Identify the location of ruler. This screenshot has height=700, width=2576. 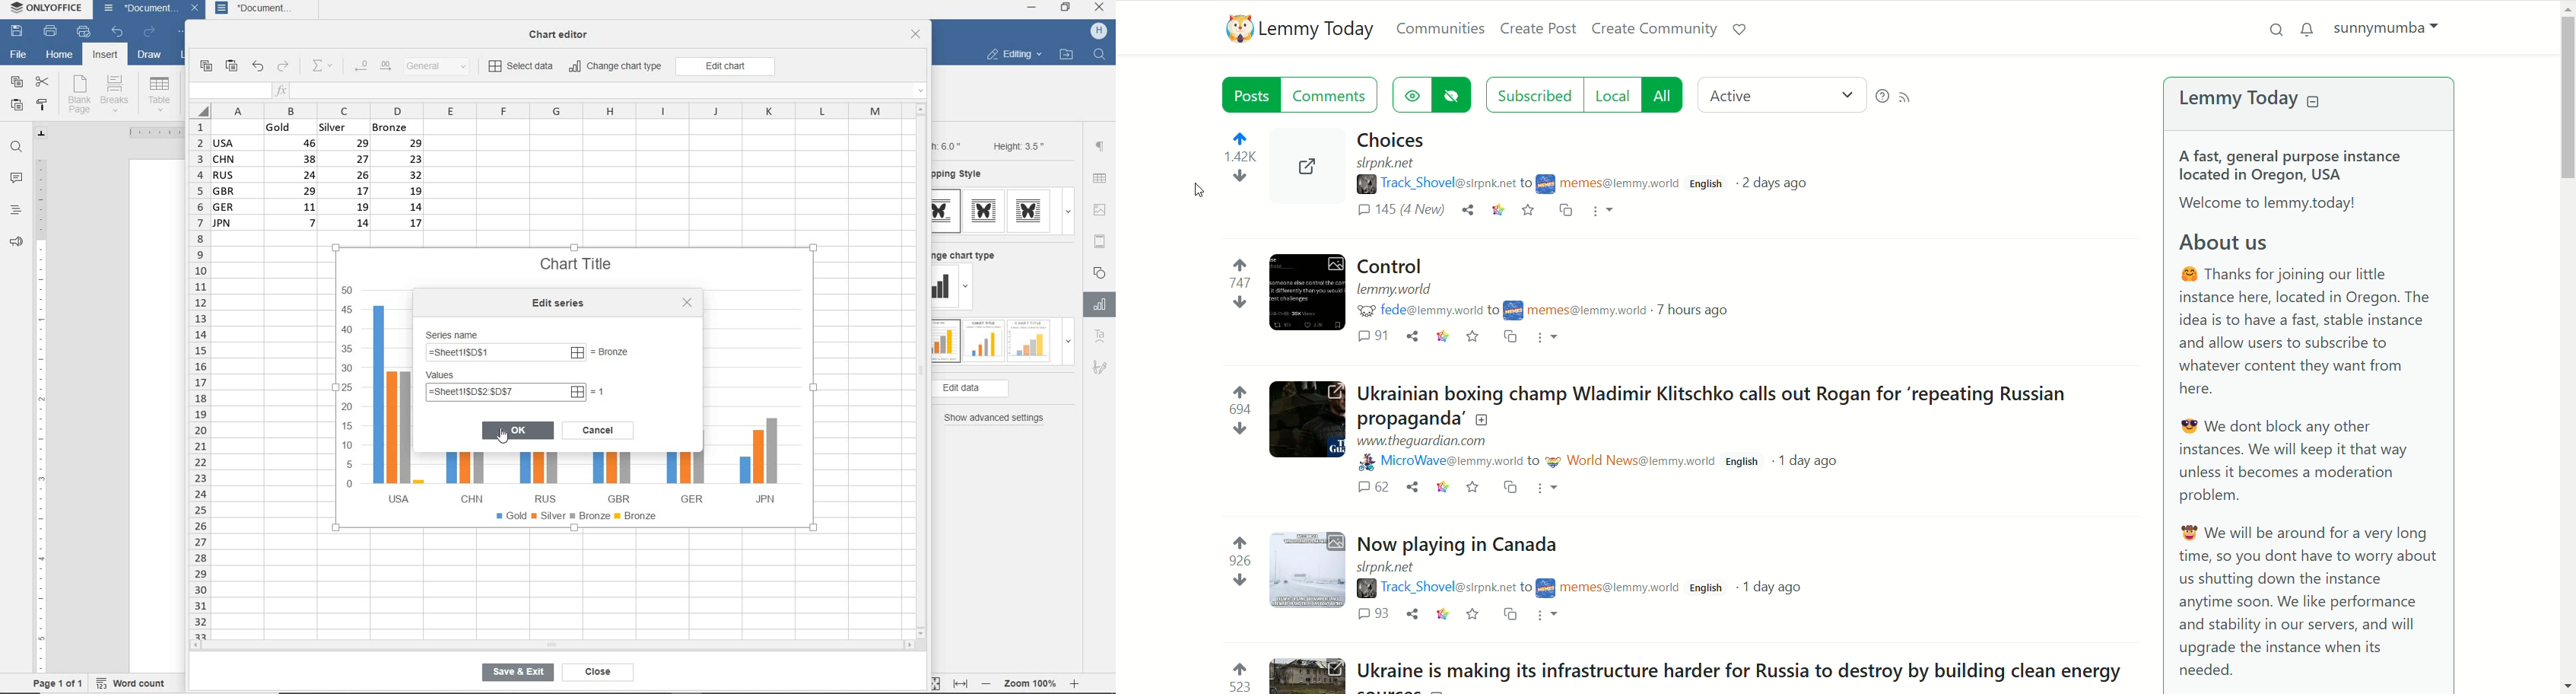
(41, 410).